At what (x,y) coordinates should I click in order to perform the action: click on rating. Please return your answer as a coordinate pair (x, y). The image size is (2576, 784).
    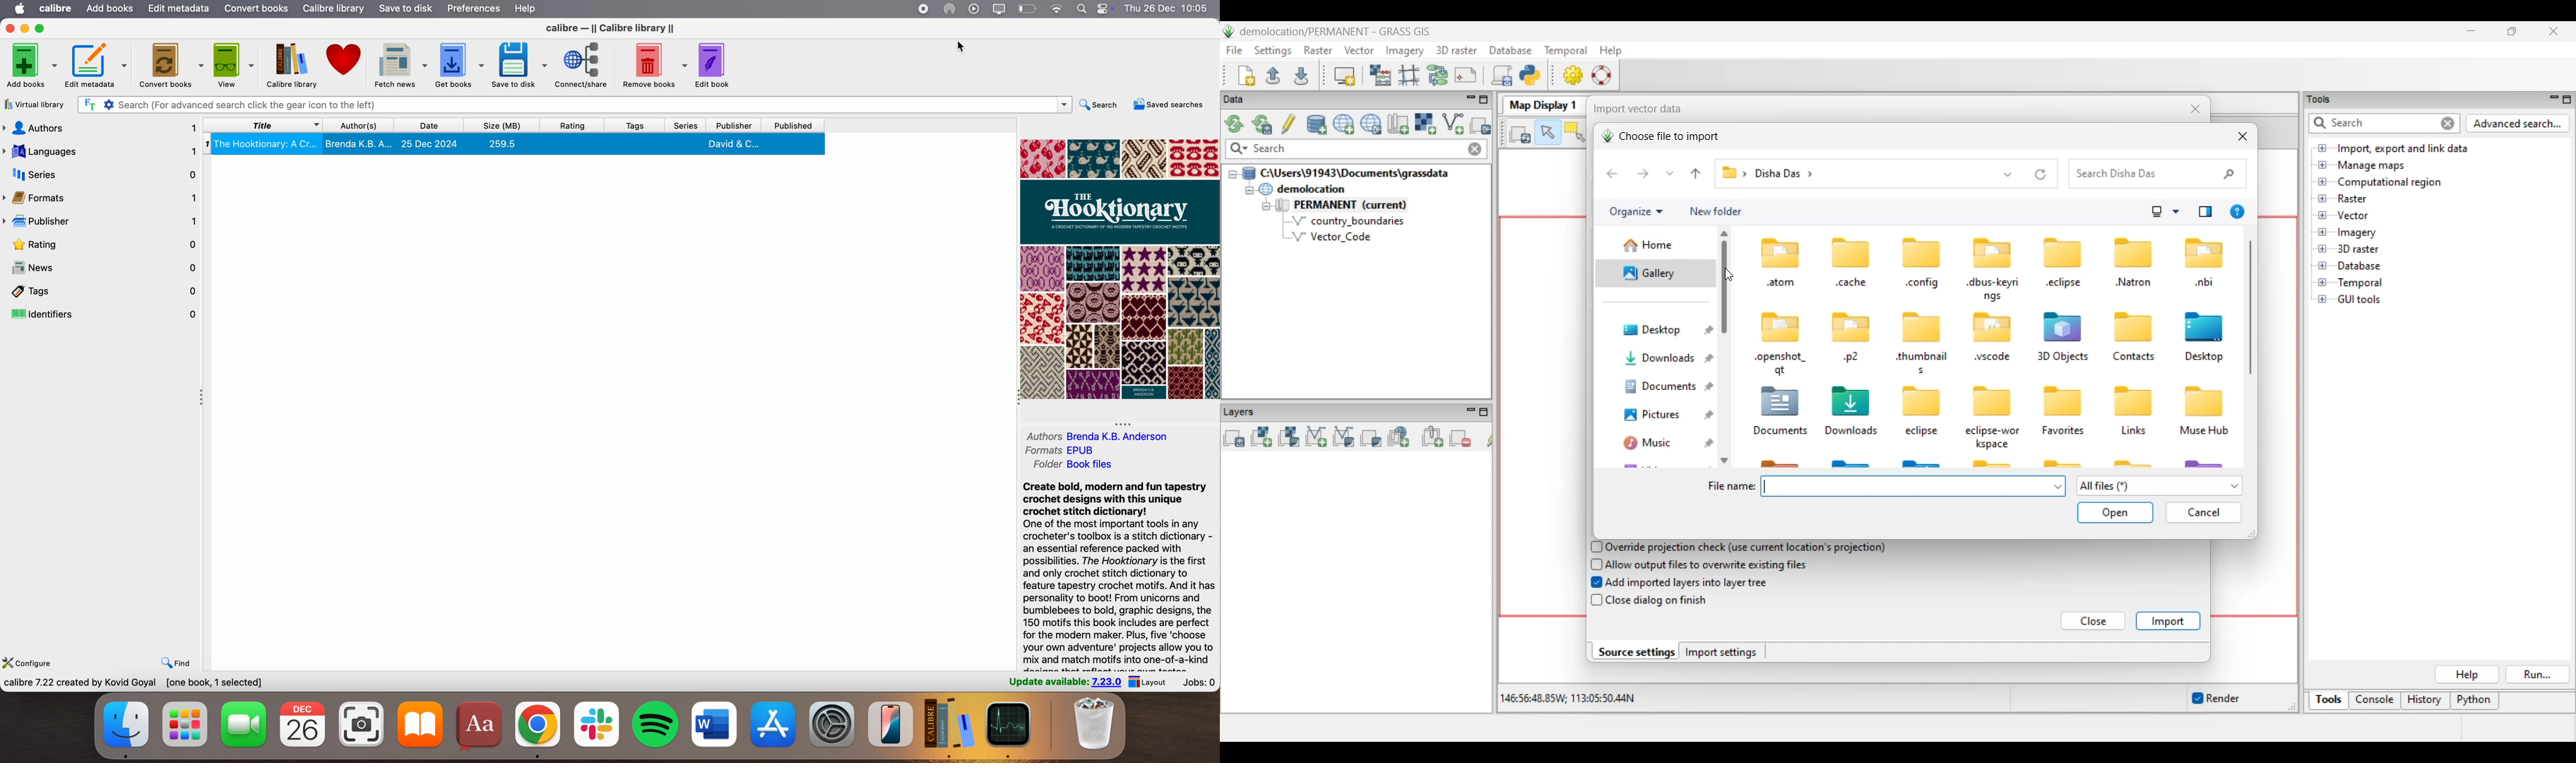
    Looking at the image, I should click on (106, 244).